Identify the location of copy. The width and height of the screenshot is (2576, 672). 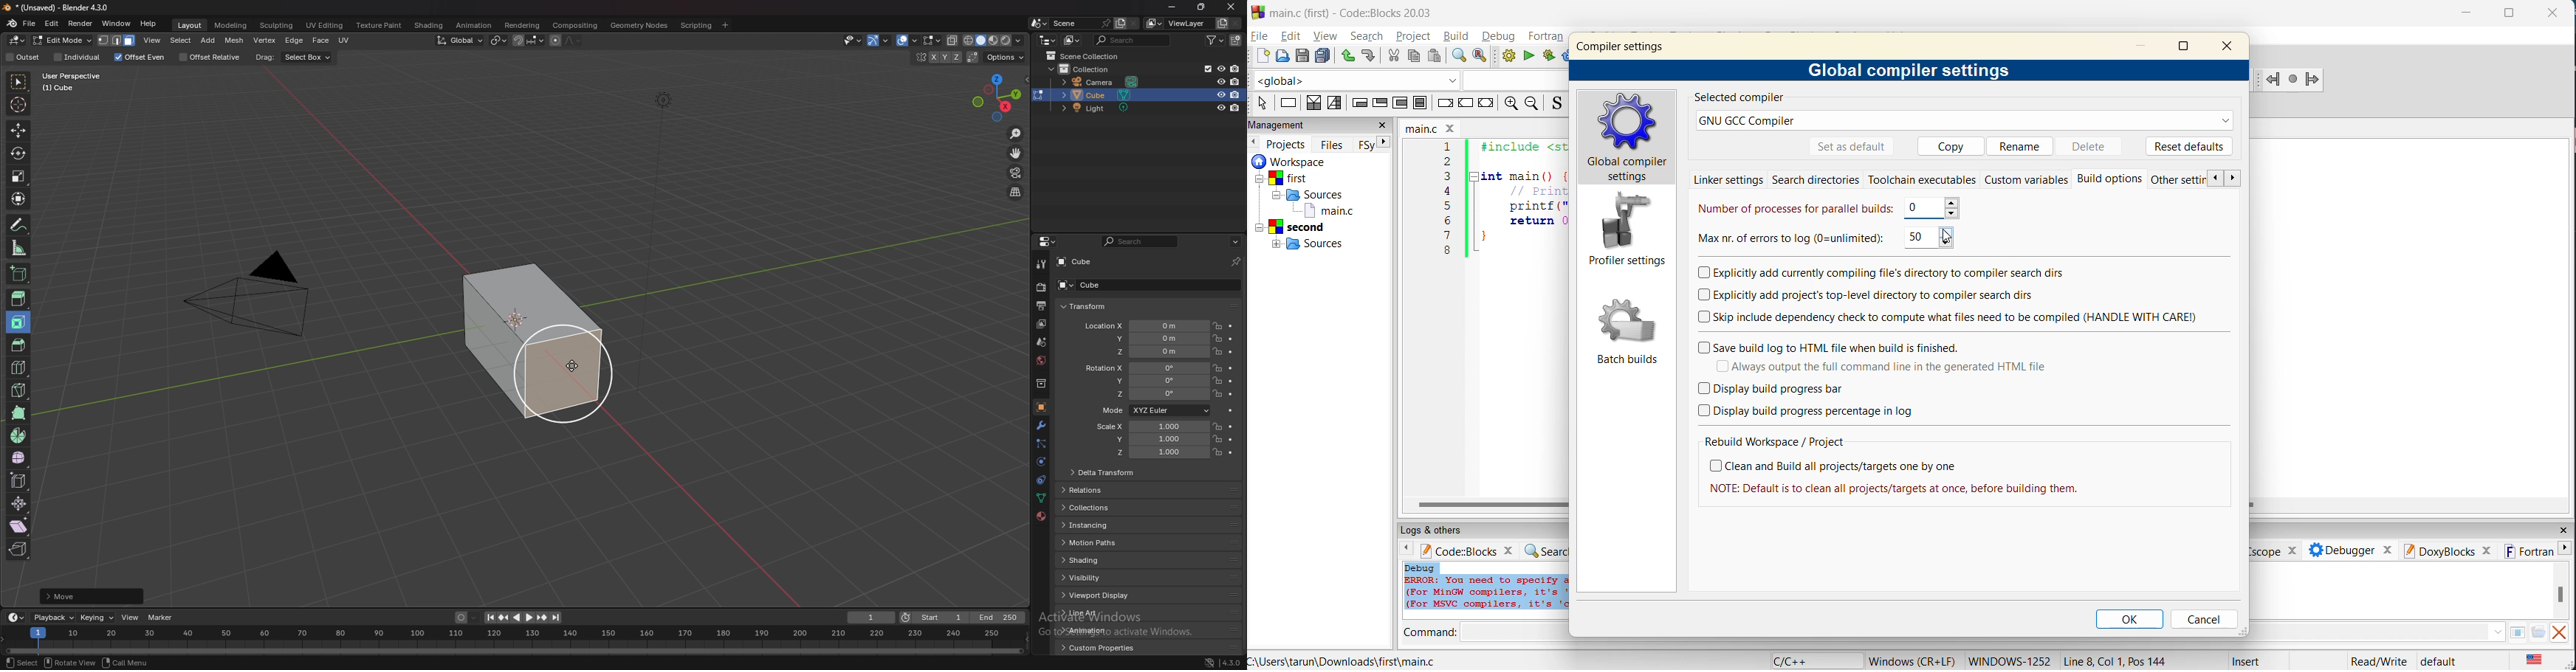
(1952, 146).